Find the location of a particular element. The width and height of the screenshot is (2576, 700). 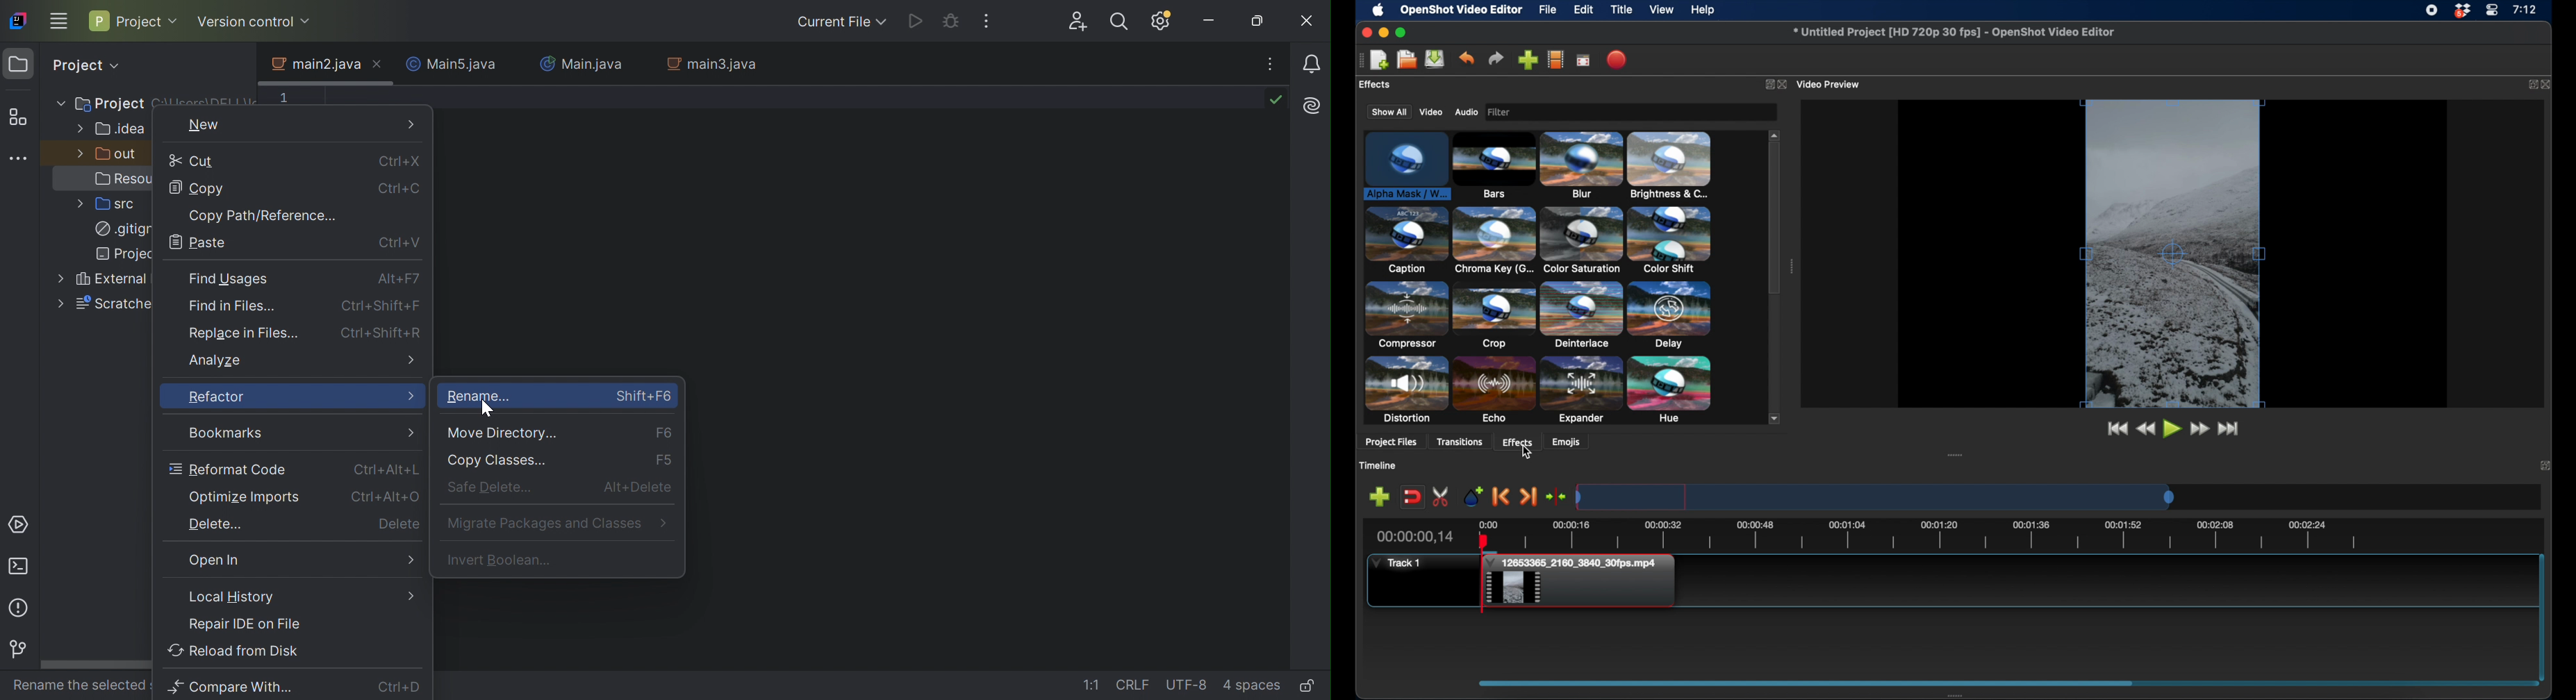

effects is located at coordinates (1518, 441).